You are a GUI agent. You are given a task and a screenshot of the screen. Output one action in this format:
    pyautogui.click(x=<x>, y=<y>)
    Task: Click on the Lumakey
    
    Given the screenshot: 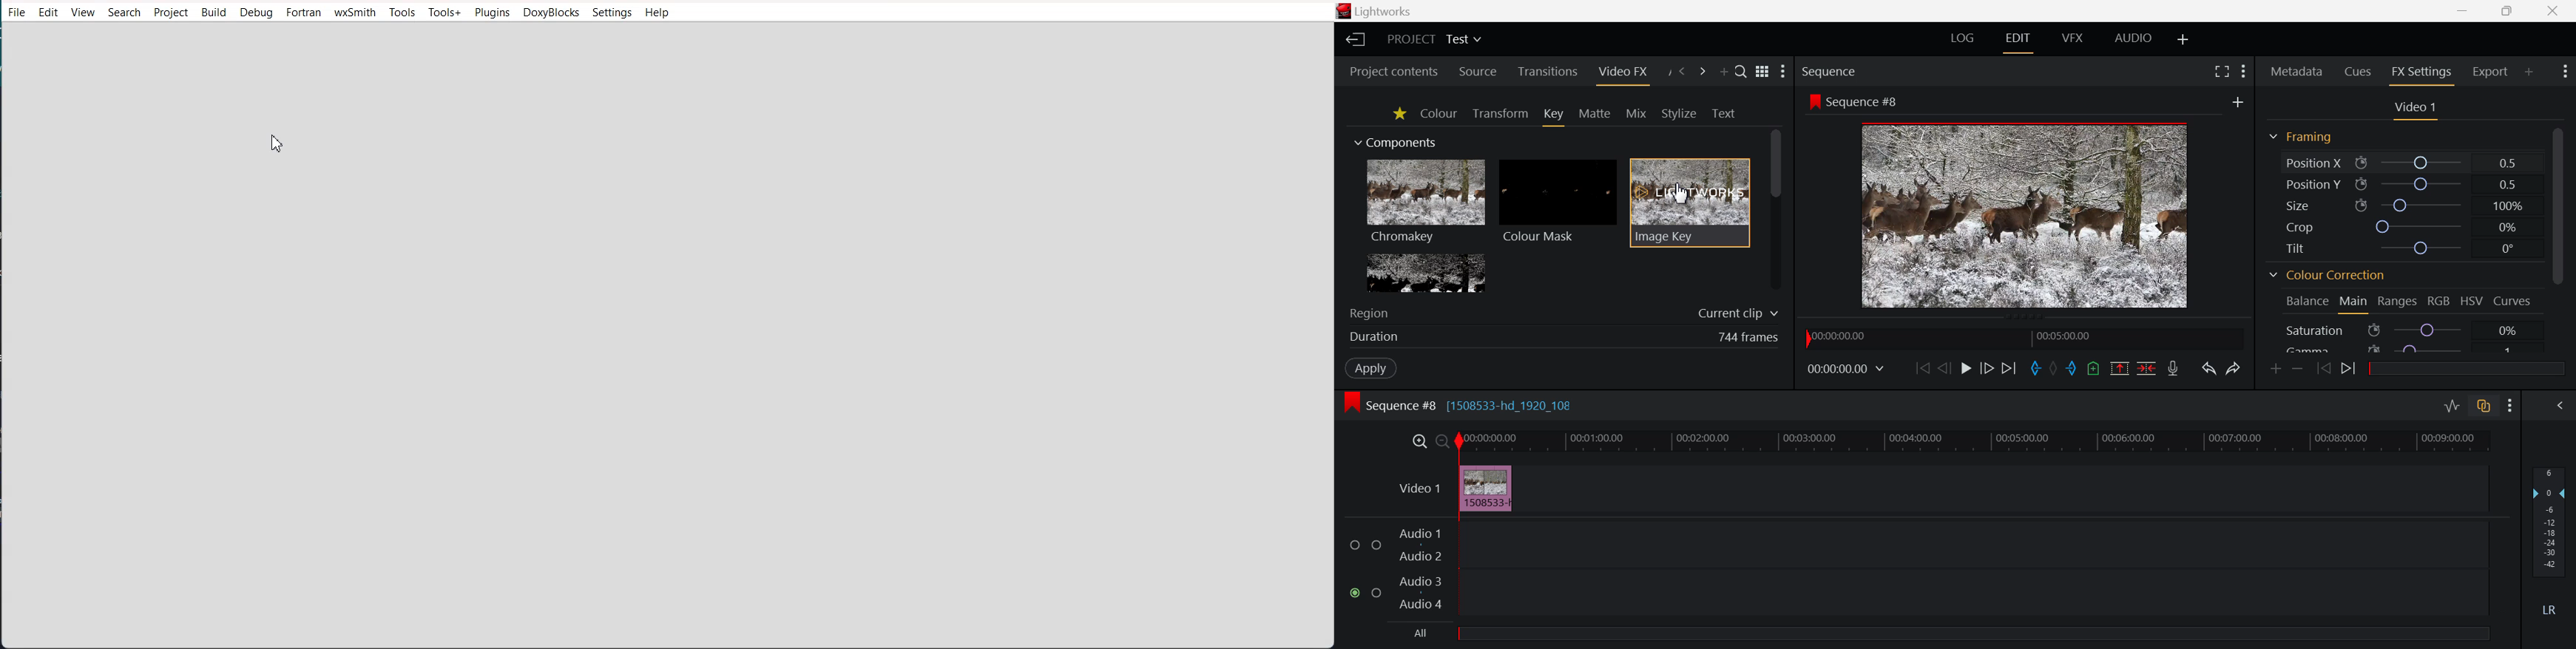 What is the action you would take?
    pyautogui.click(x=1425, y=273)
    